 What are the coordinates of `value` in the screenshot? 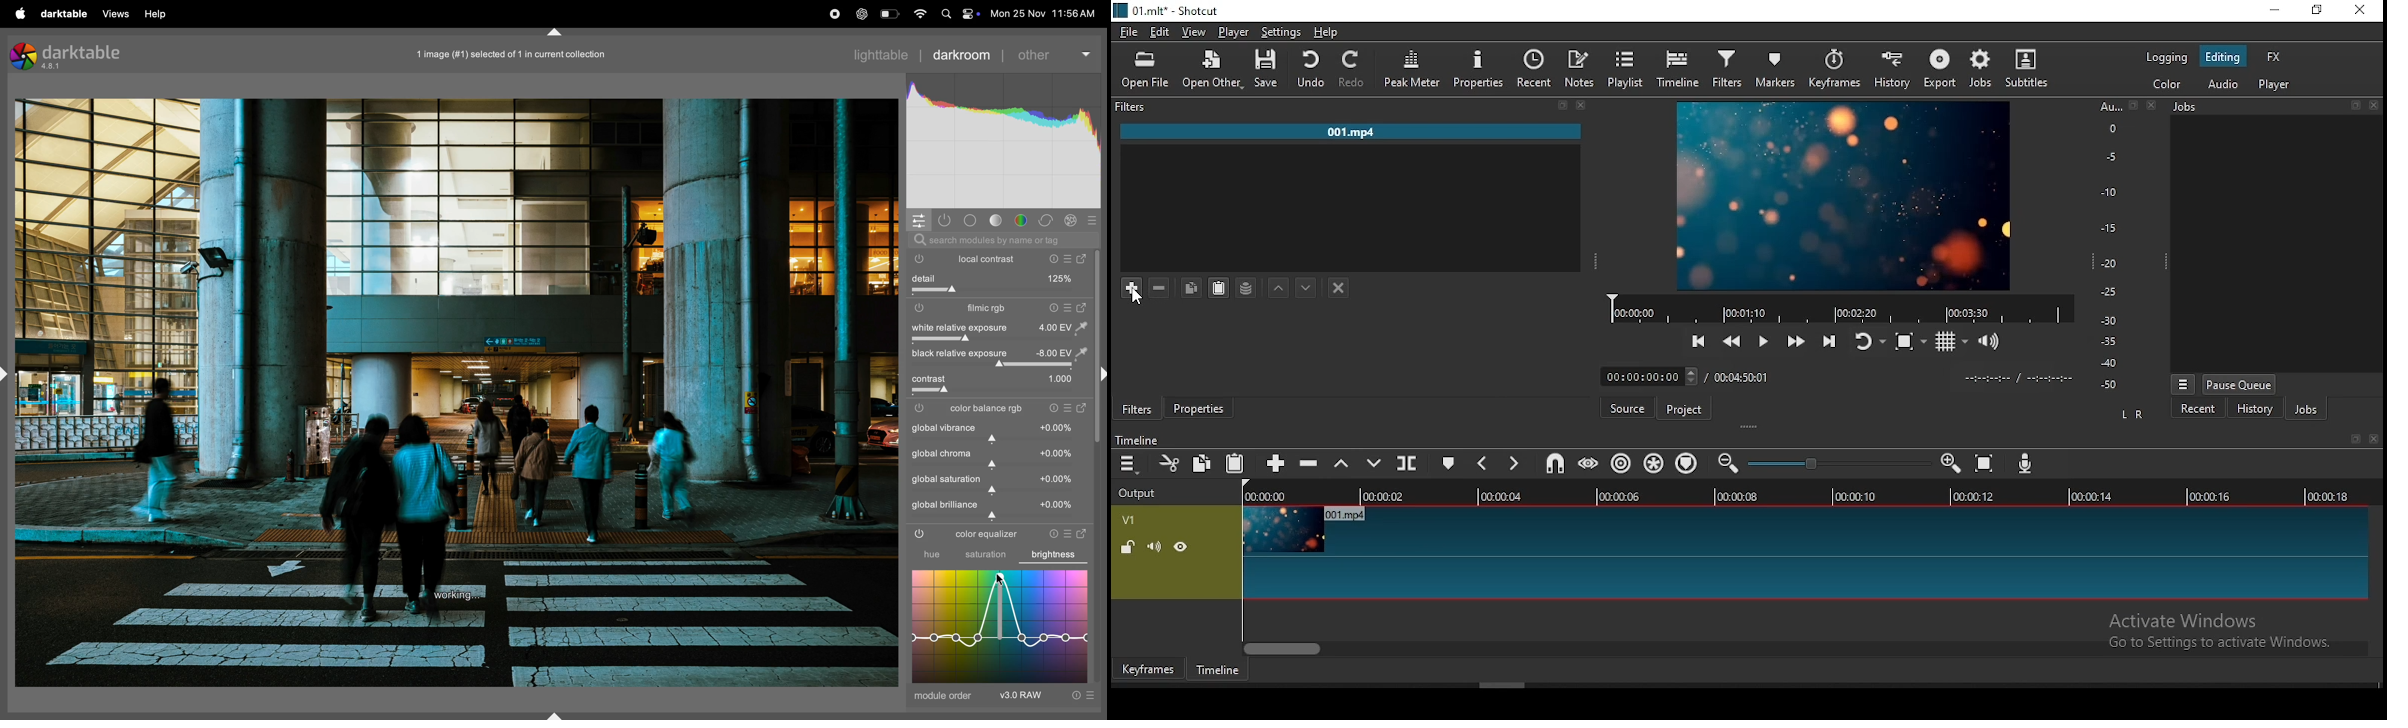 It's located at (1057, 453).